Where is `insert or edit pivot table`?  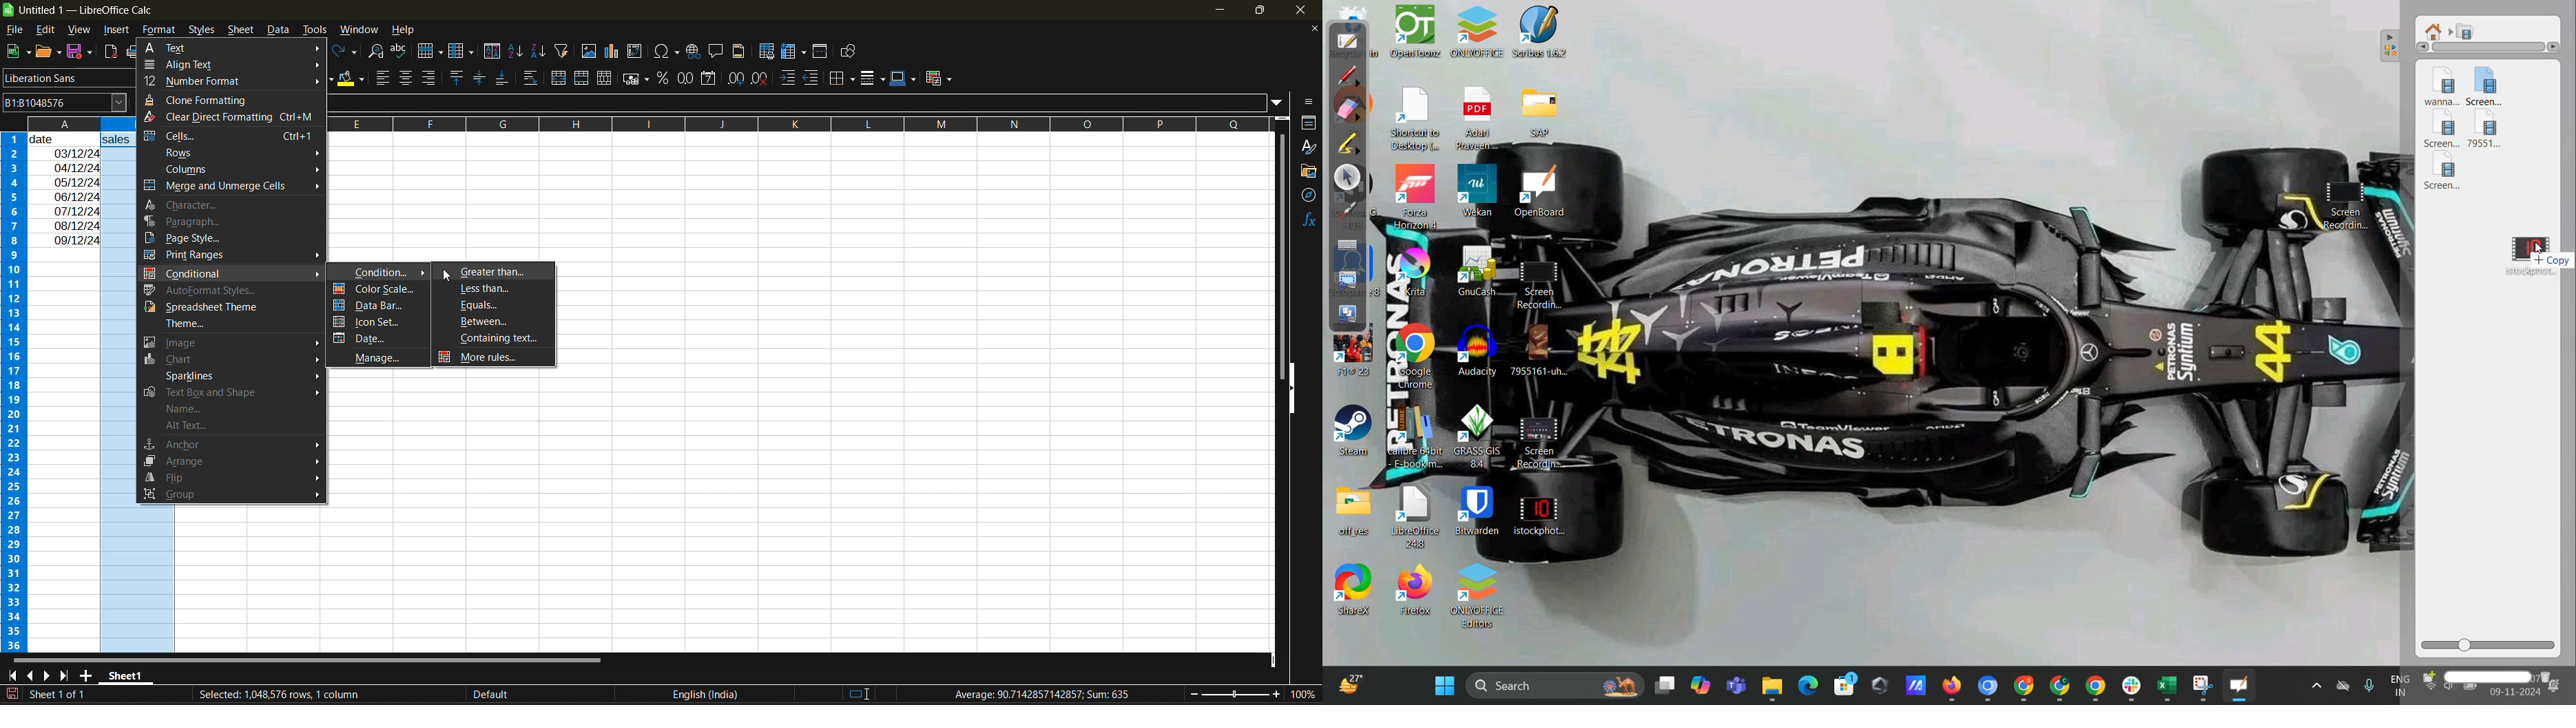
insert or edit pivot table is located at coordinates (635, 51).